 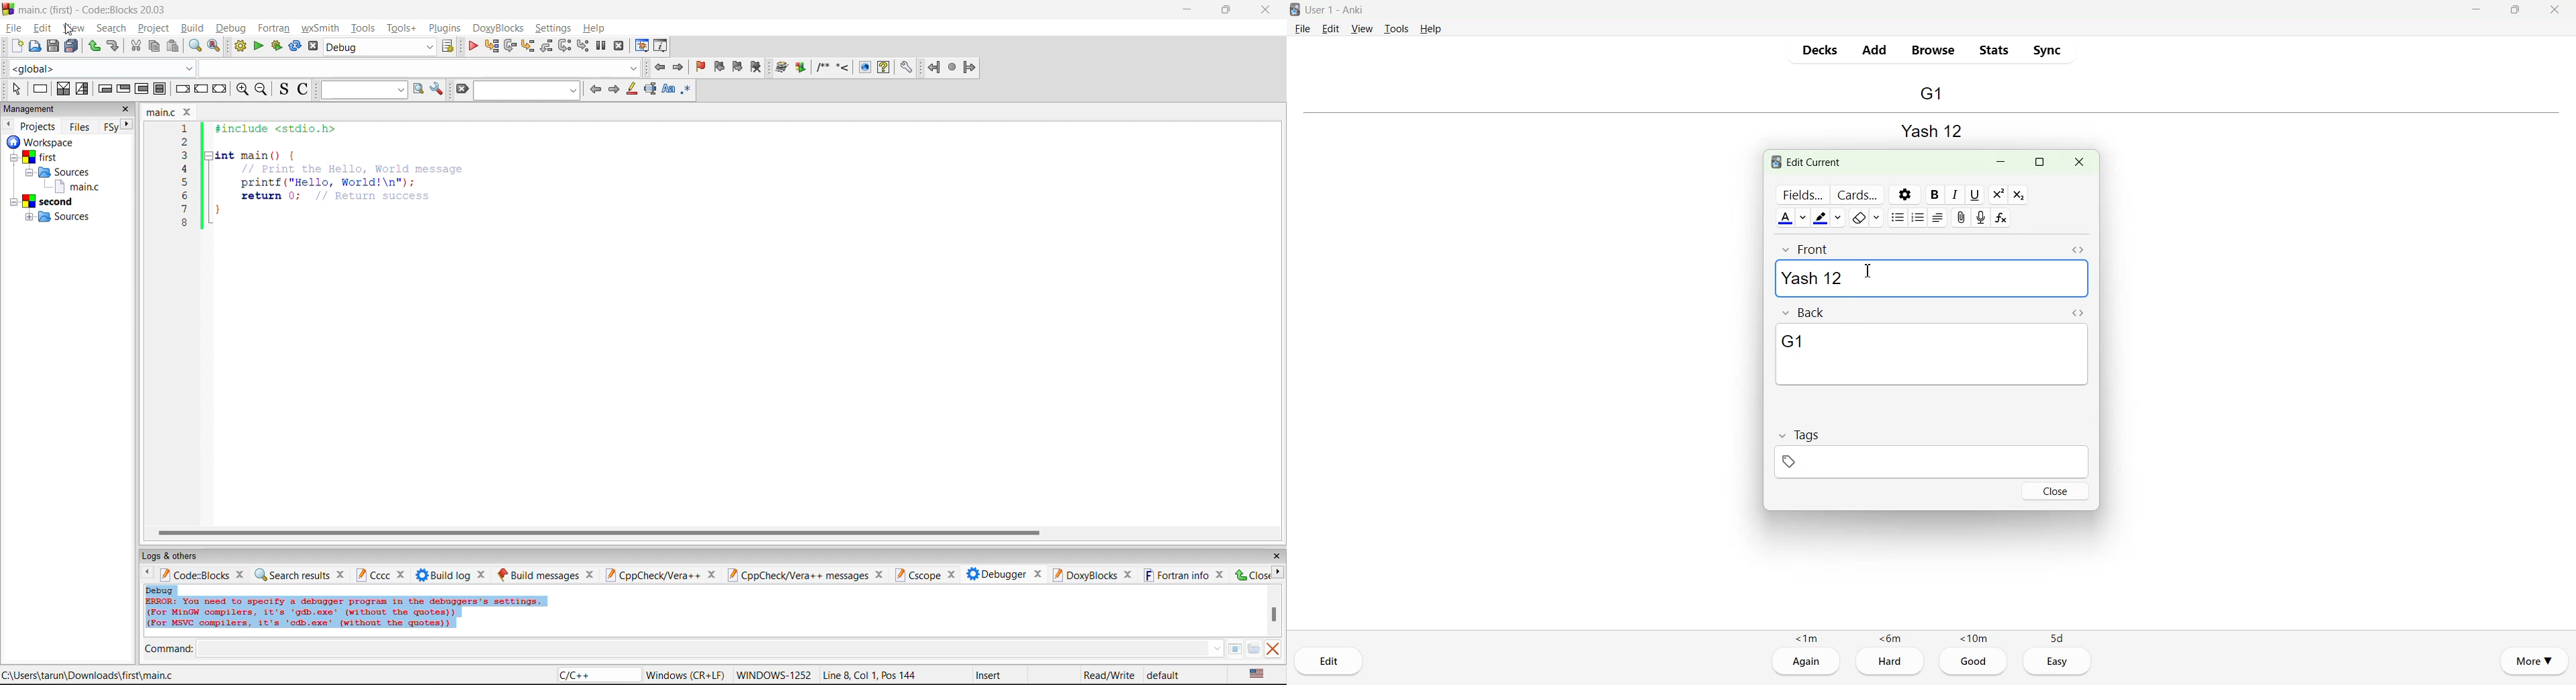 I want to click on search results, so click(x=300, y=576).